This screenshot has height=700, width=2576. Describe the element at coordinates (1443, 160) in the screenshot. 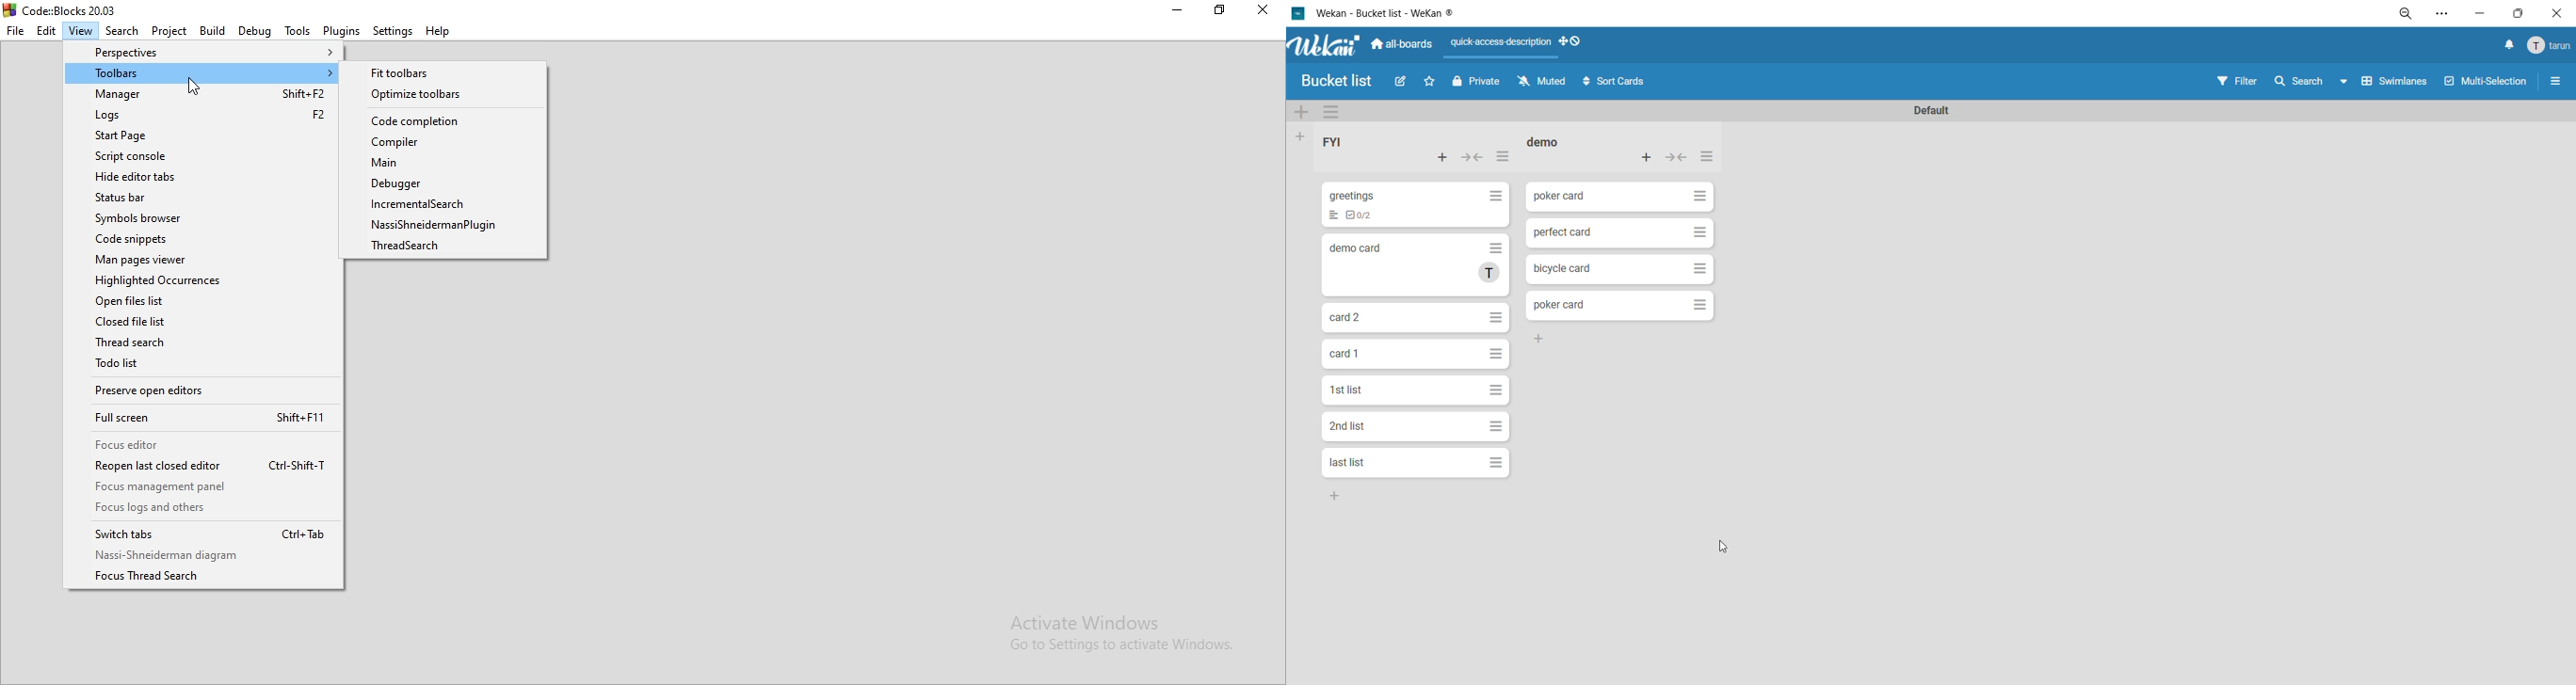

I see `add card` at that location.